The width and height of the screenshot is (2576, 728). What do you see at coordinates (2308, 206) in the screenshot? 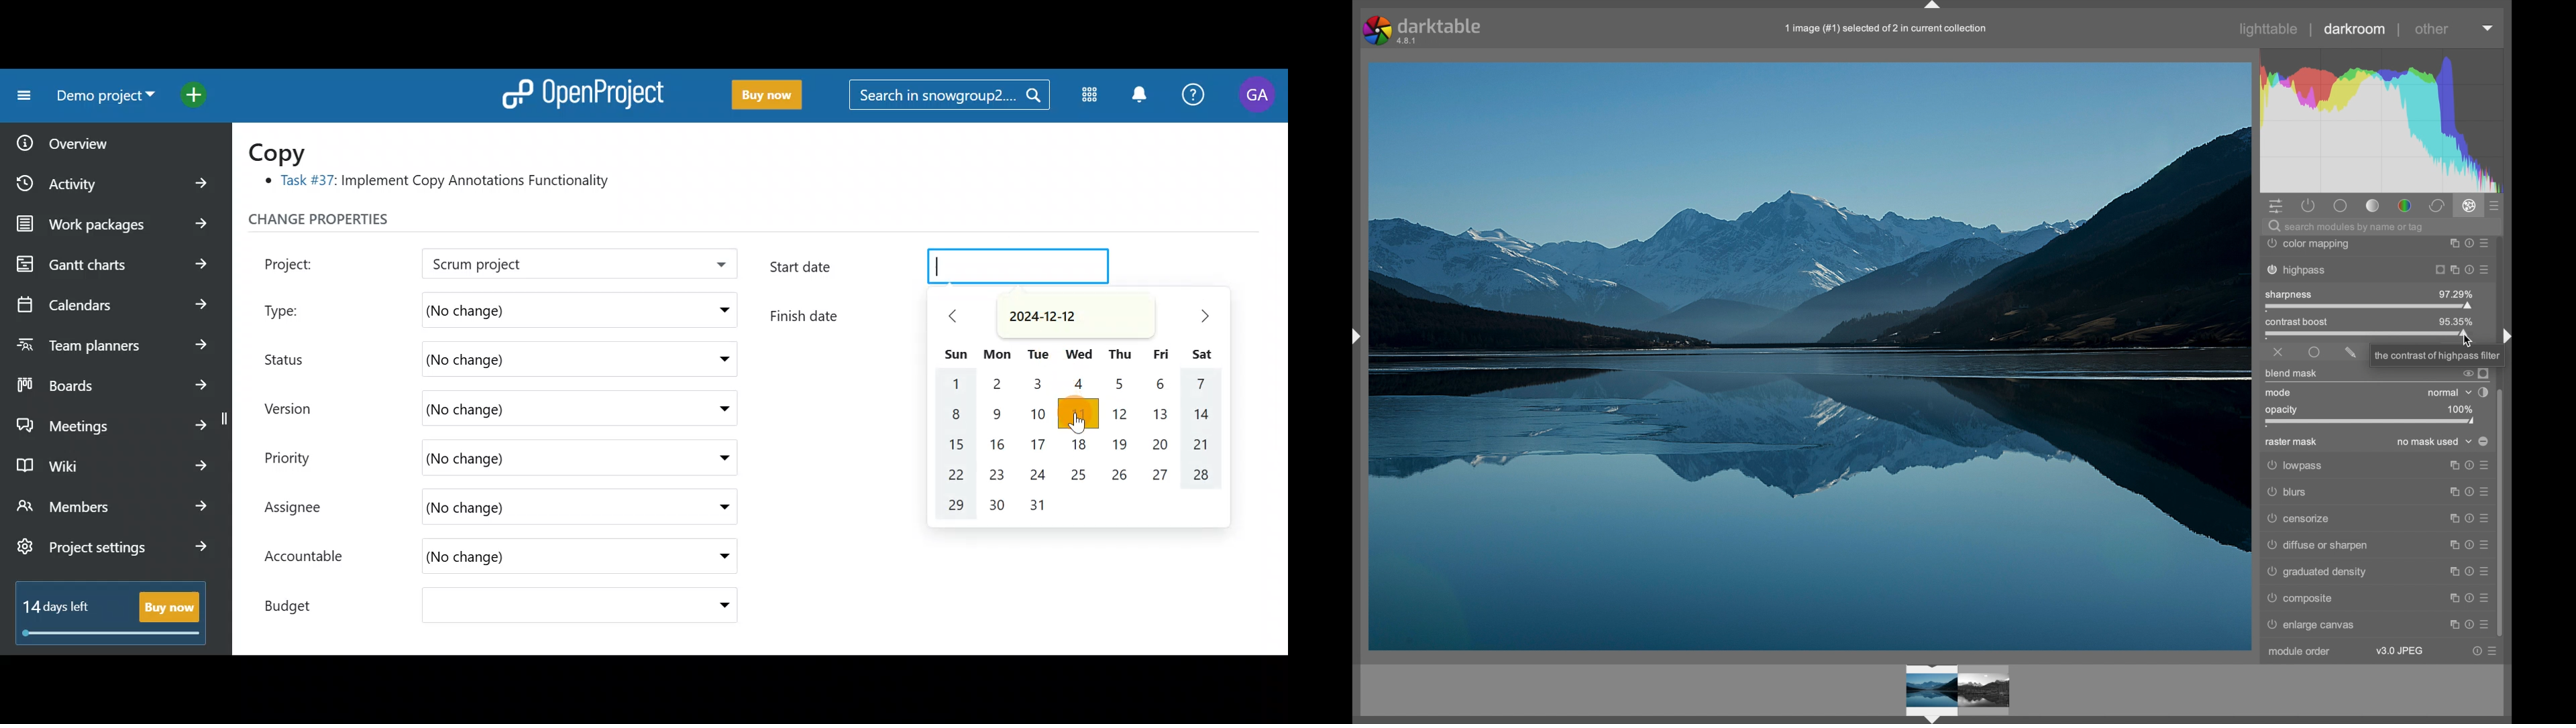
I see `show active modules only` at bounding box center [2308, 206].